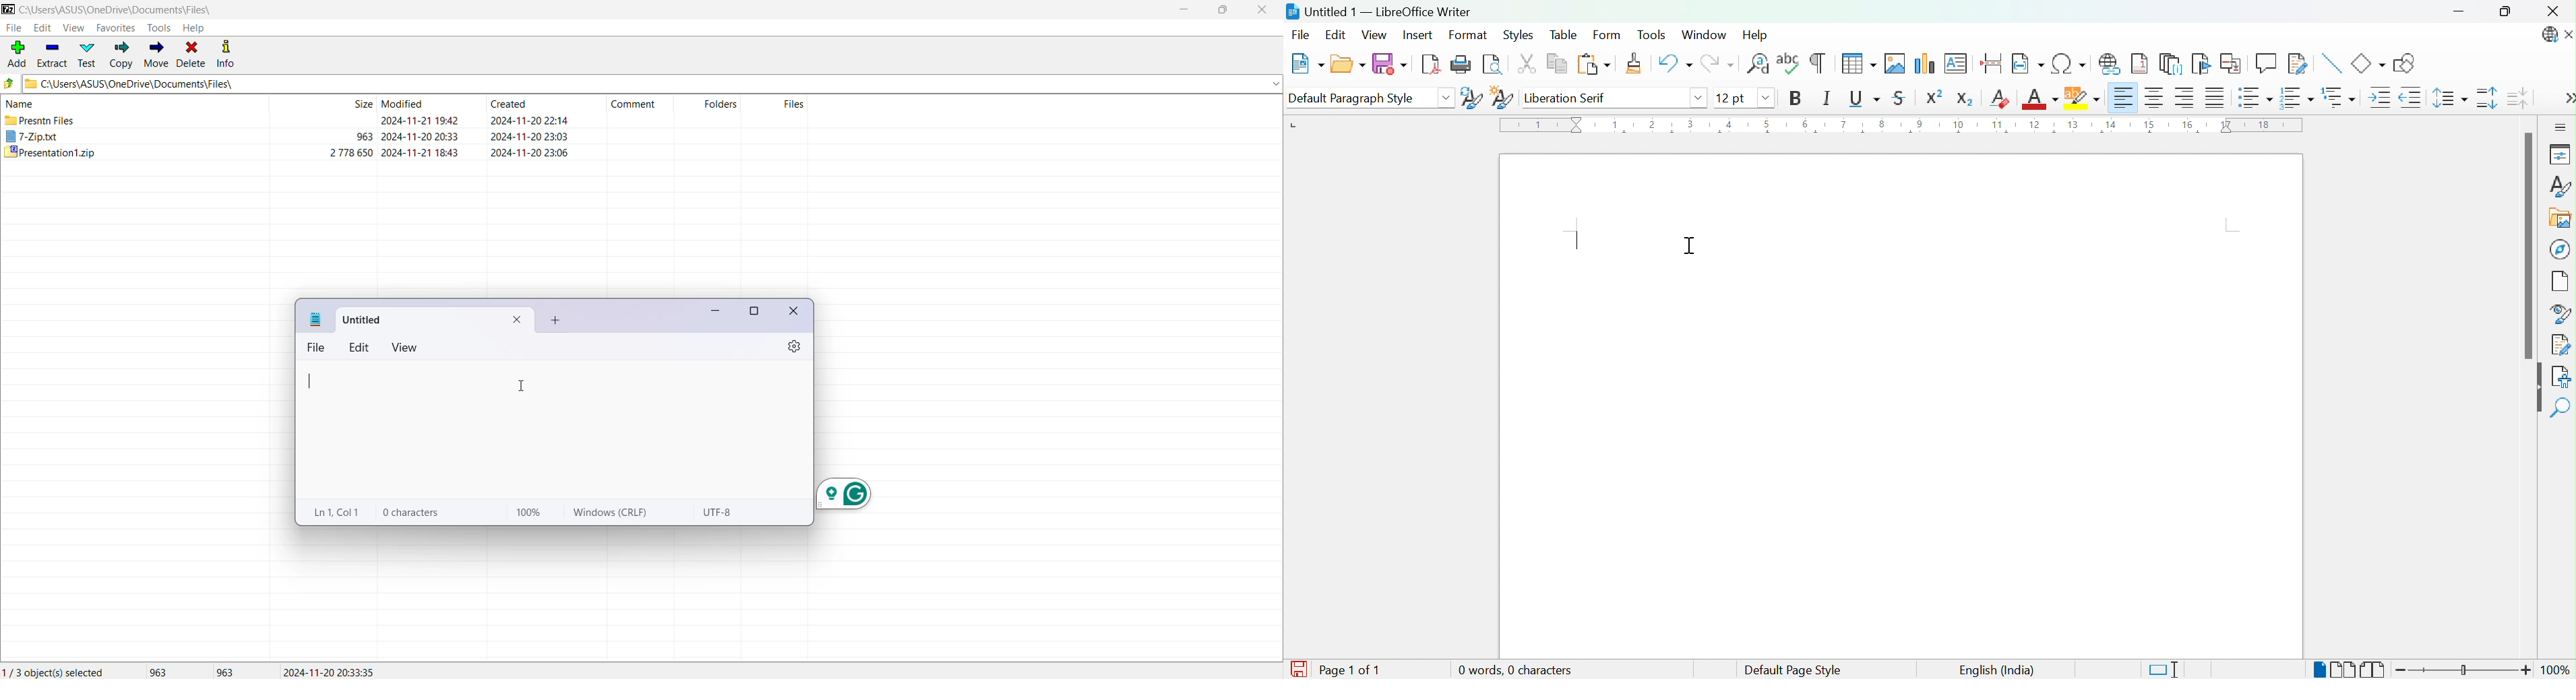 The image size is (2576, 700). What do you see at coordinates (50, 152) in the screenshot?
I see `presentation1.zip` at bounding box center [50, 152].